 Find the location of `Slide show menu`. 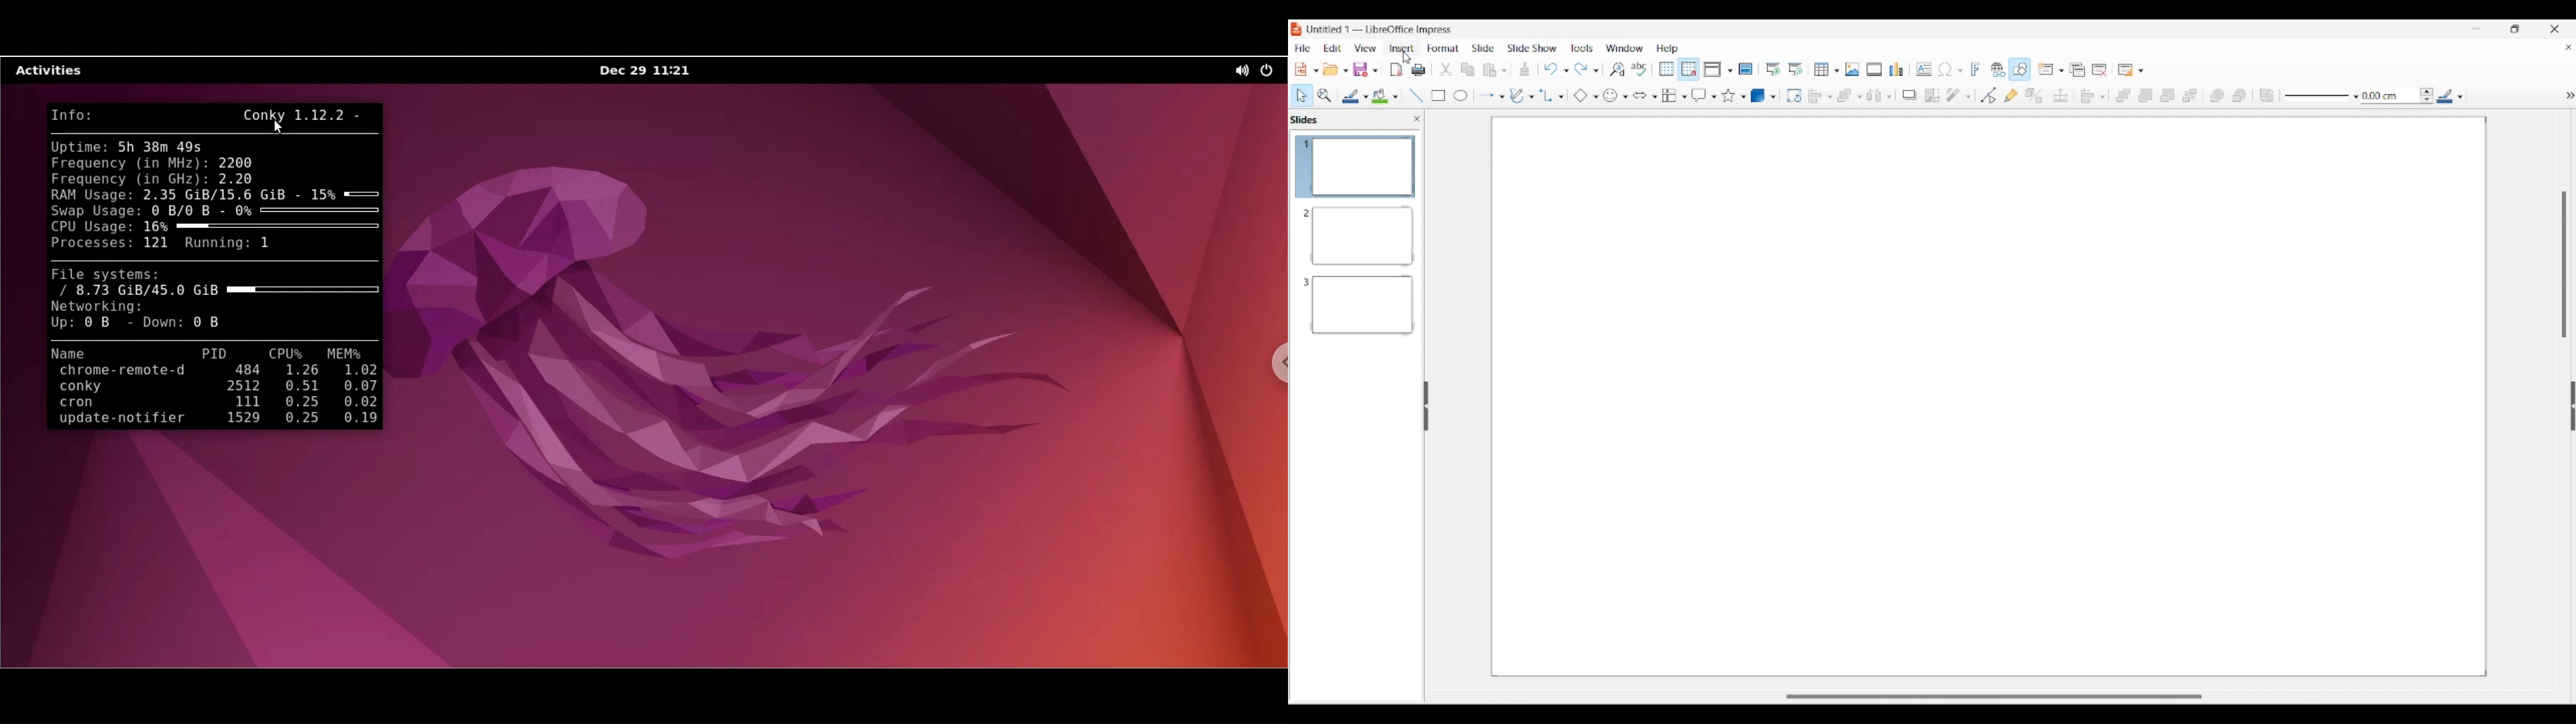

Slide show menu is located at coordinates (1532, 48).